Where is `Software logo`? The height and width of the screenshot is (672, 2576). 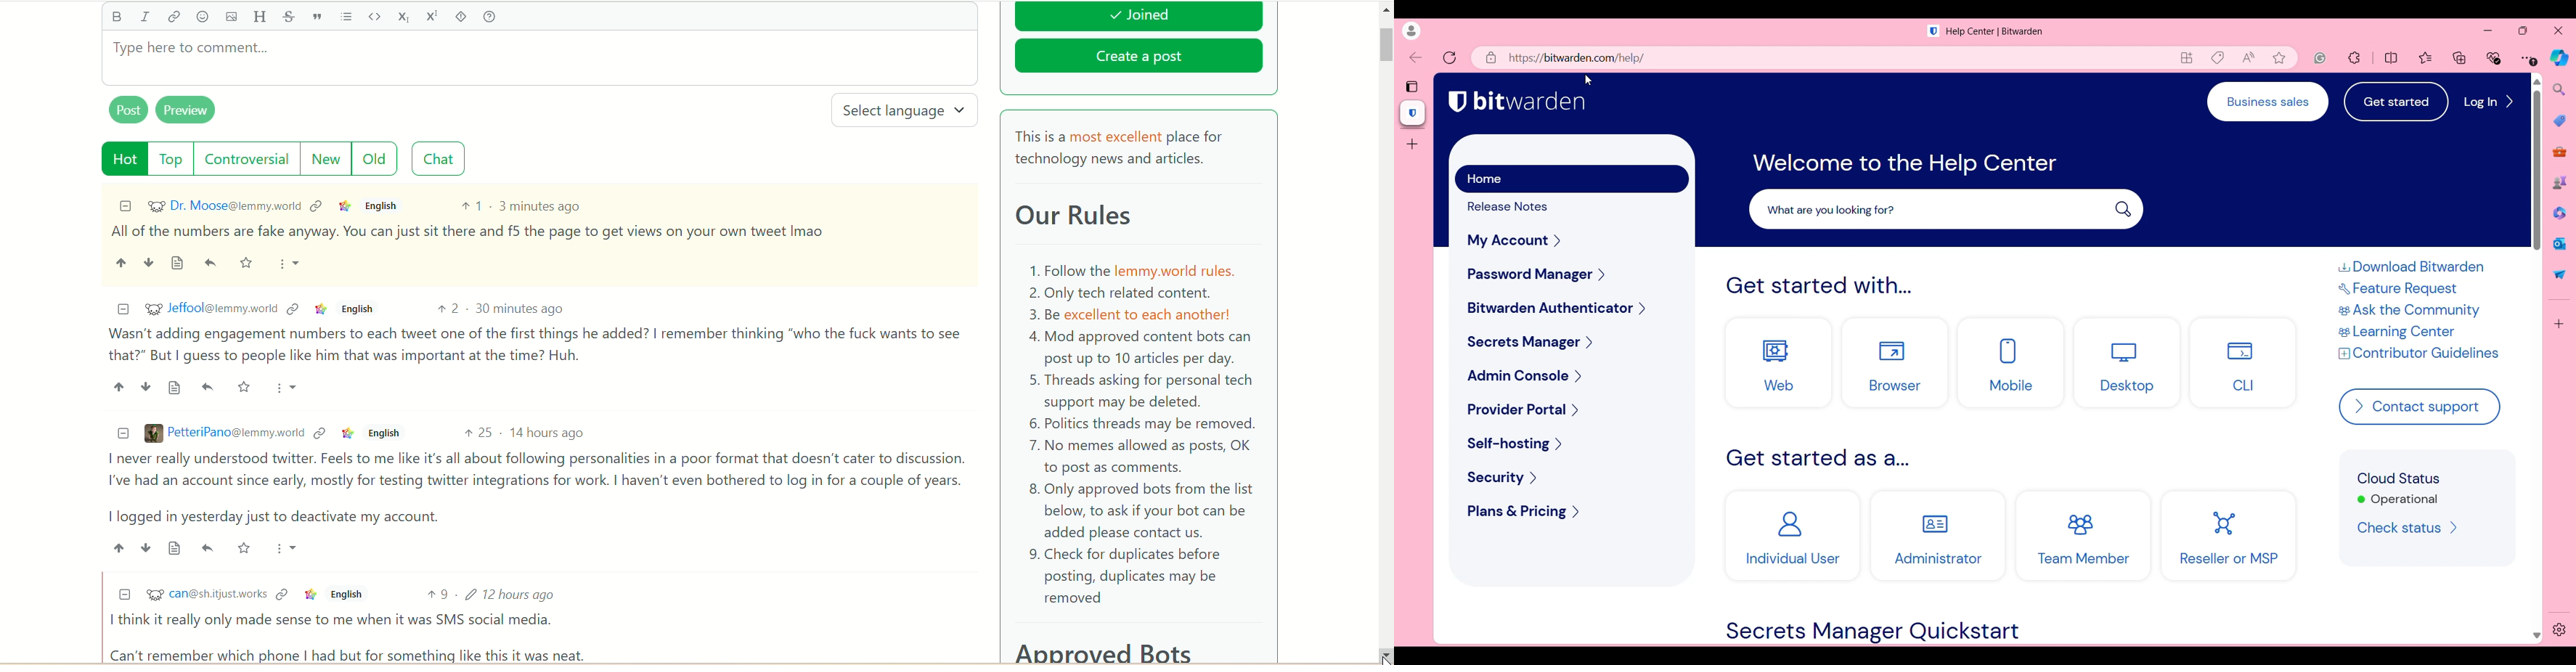
Software logo is located at coordinates (1933, 31).